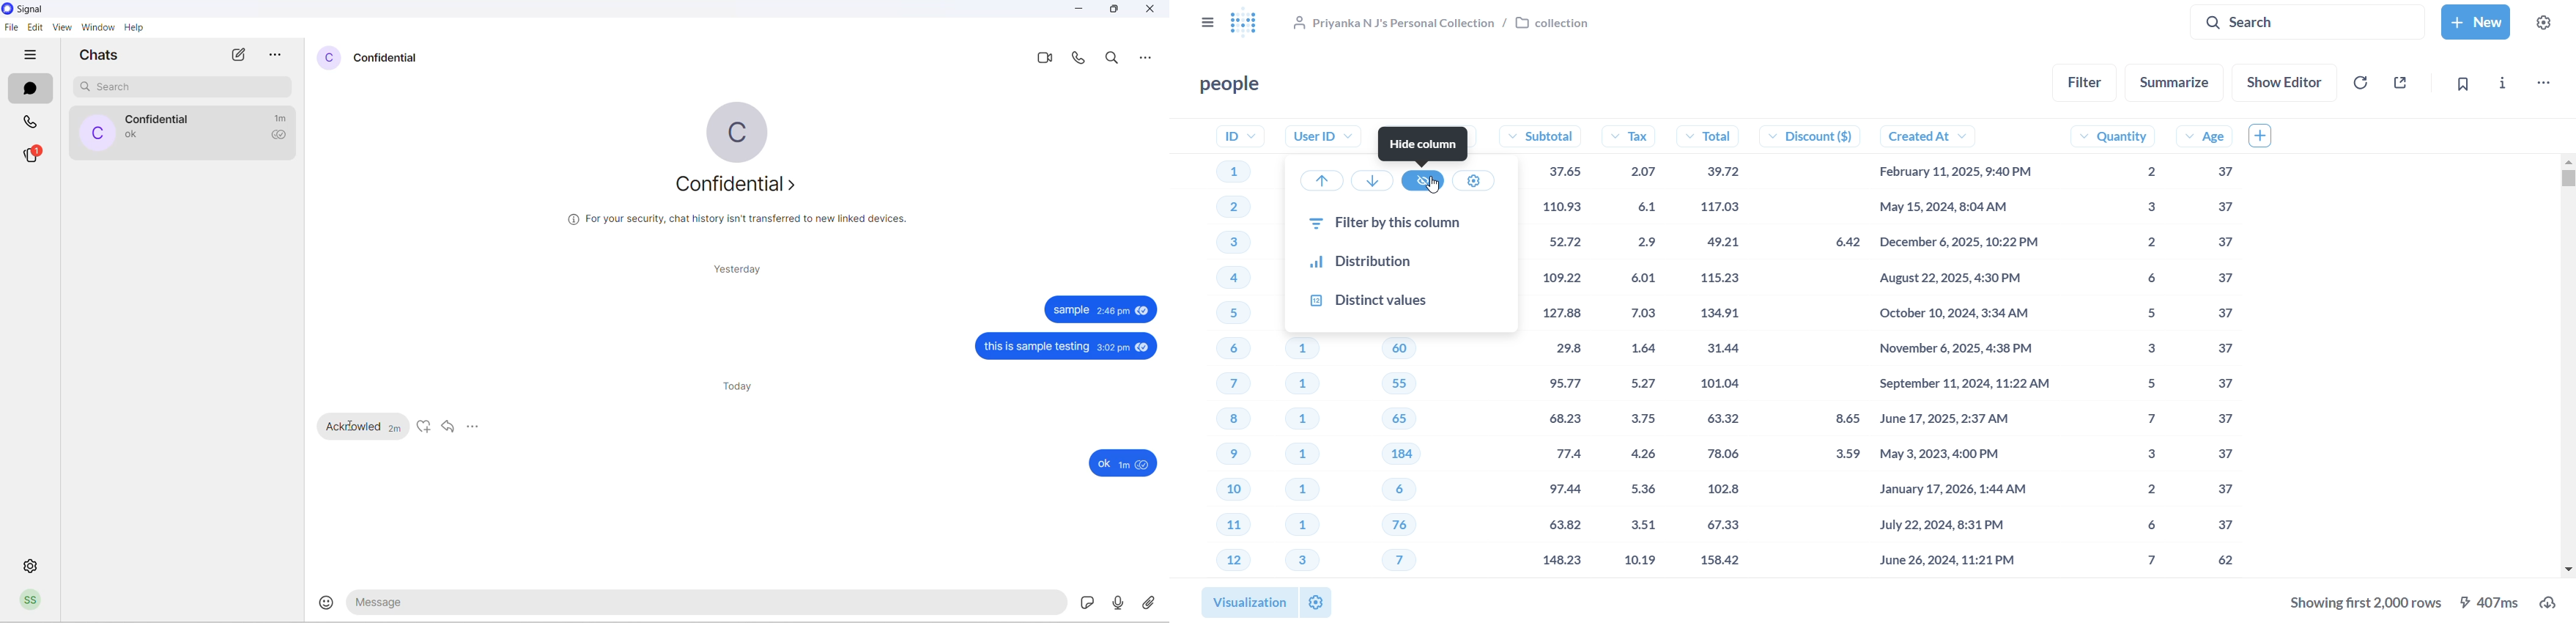 The image size is (2576, 644). What do you see at coordinates (1399, 224) in the screenshot?
I see `filter by this column` at bounding box center [1399, 224].